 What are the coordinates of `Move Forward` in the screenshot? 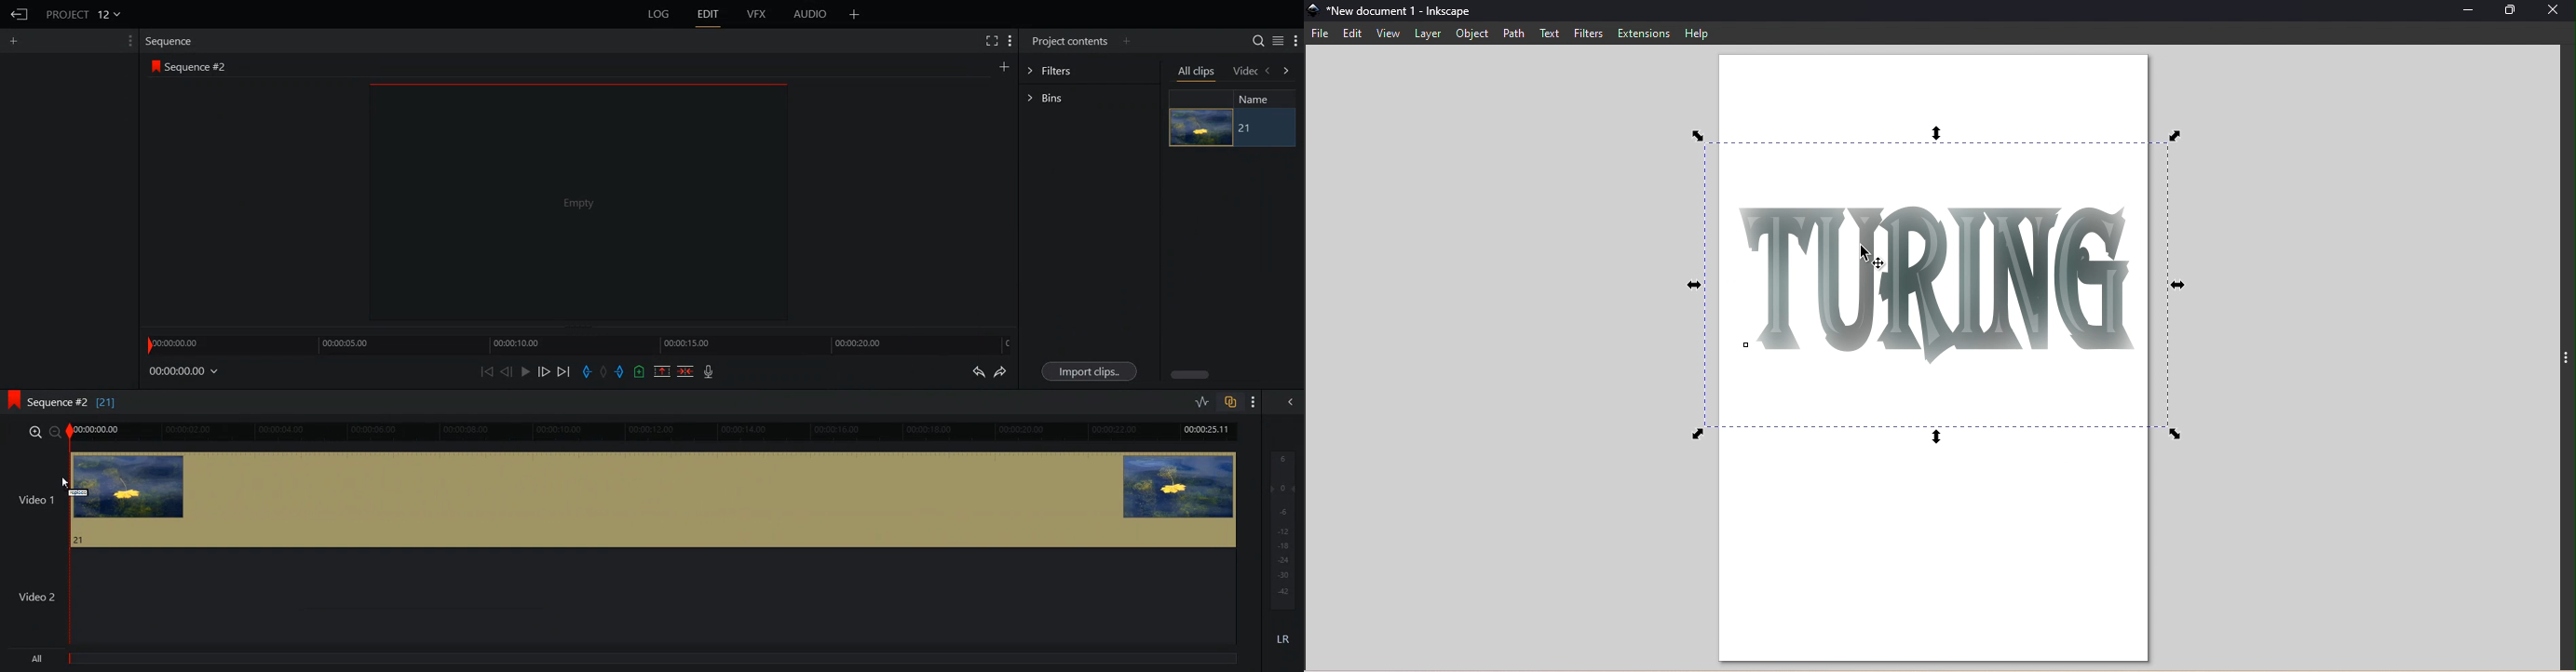 It's located at (564, 371).